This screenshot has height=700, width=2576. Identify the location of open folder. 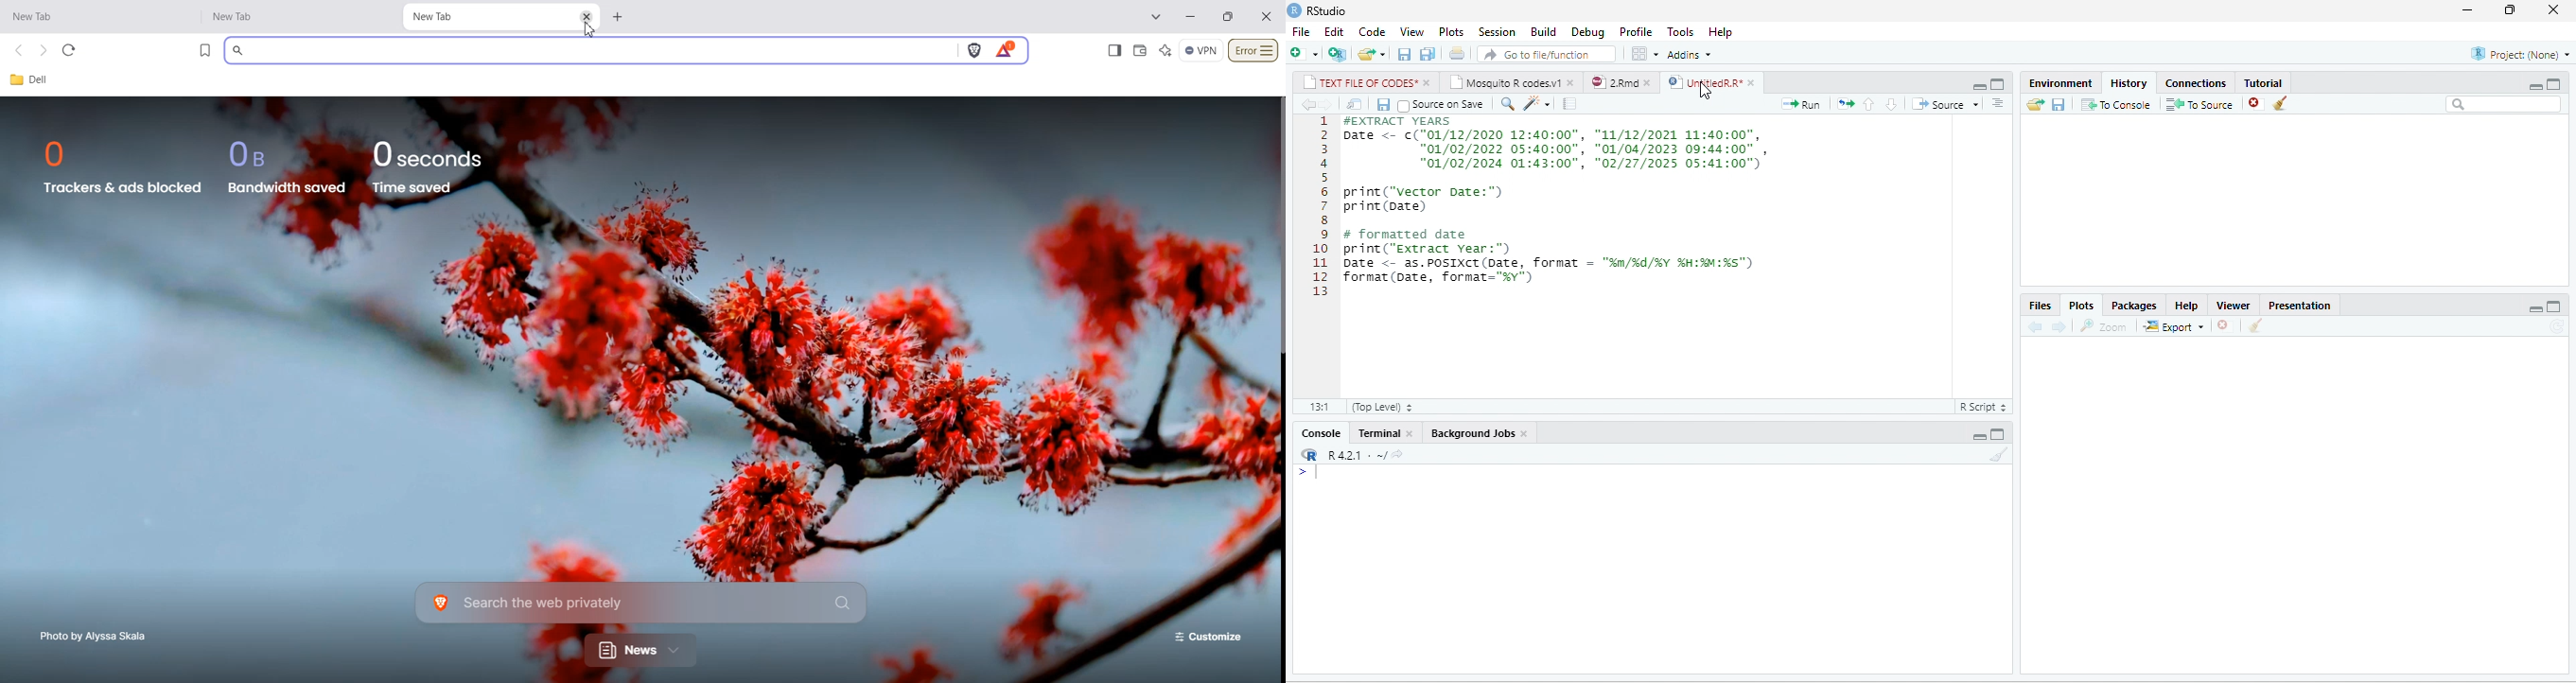
(2036, 104).